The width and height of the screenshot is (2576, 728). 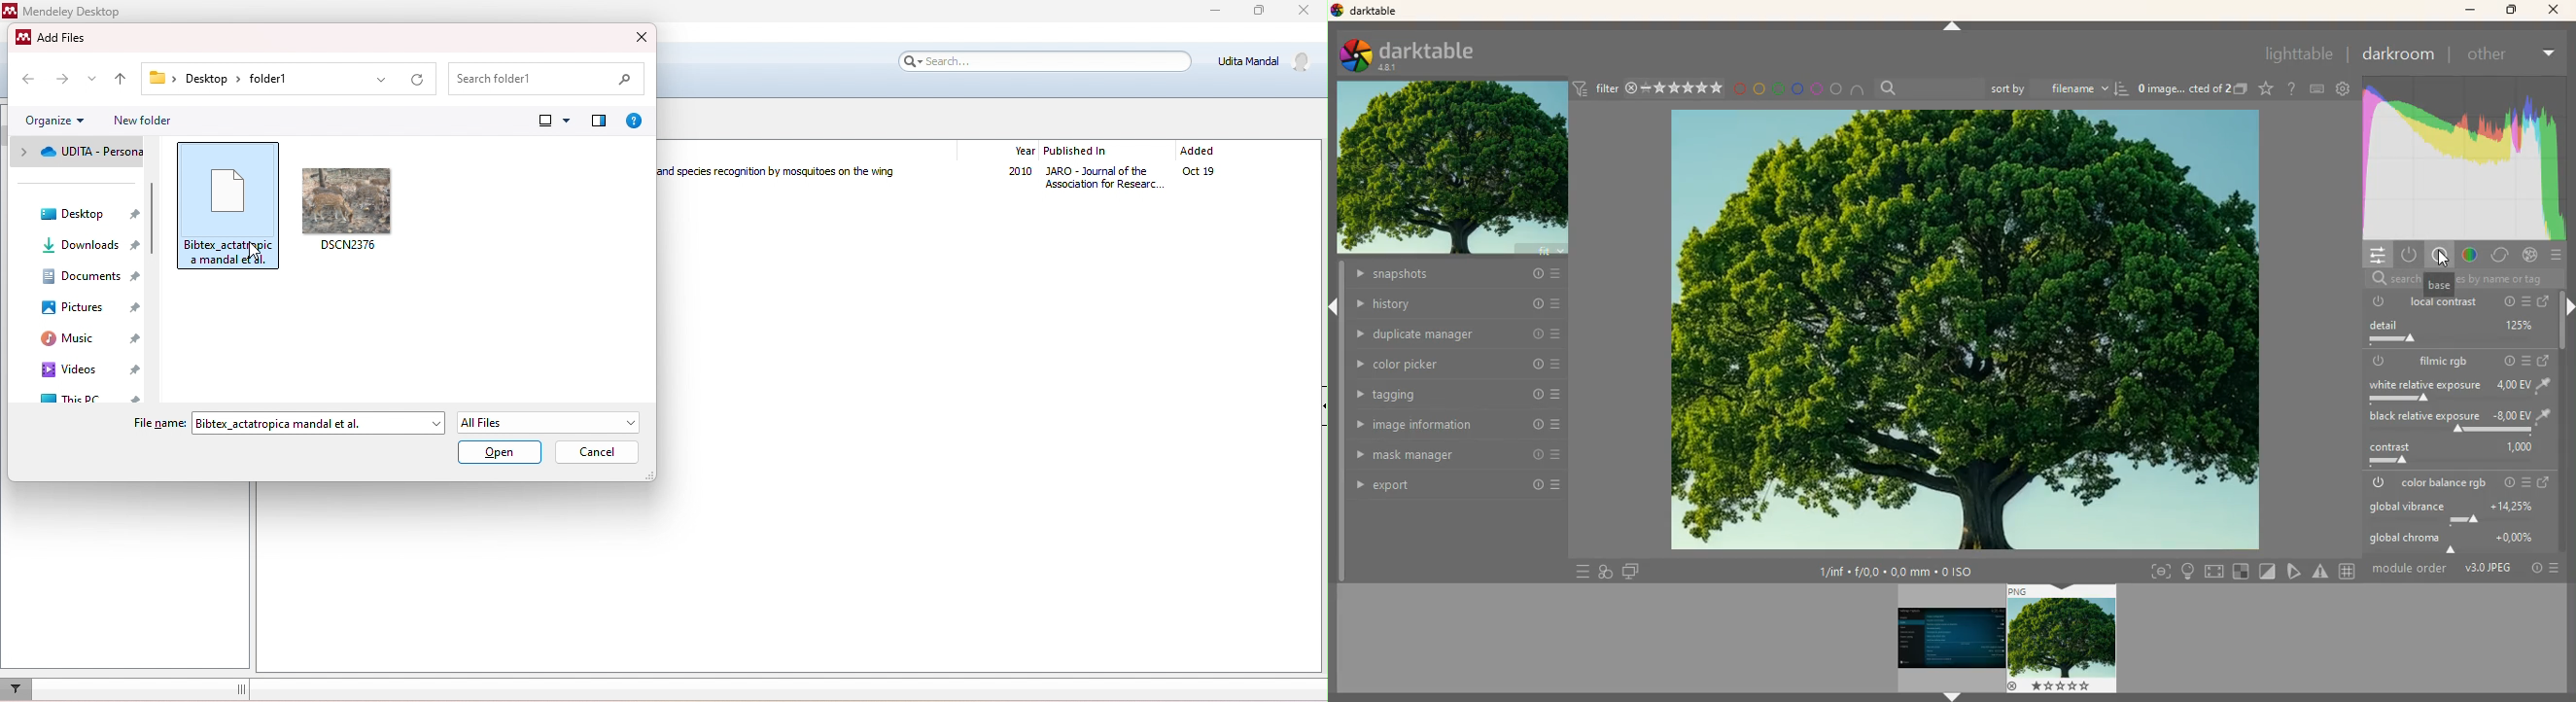 What do you see at coordinates (56, 120) in the screenshot?
I see `organize` at bounding box center [56, 120].